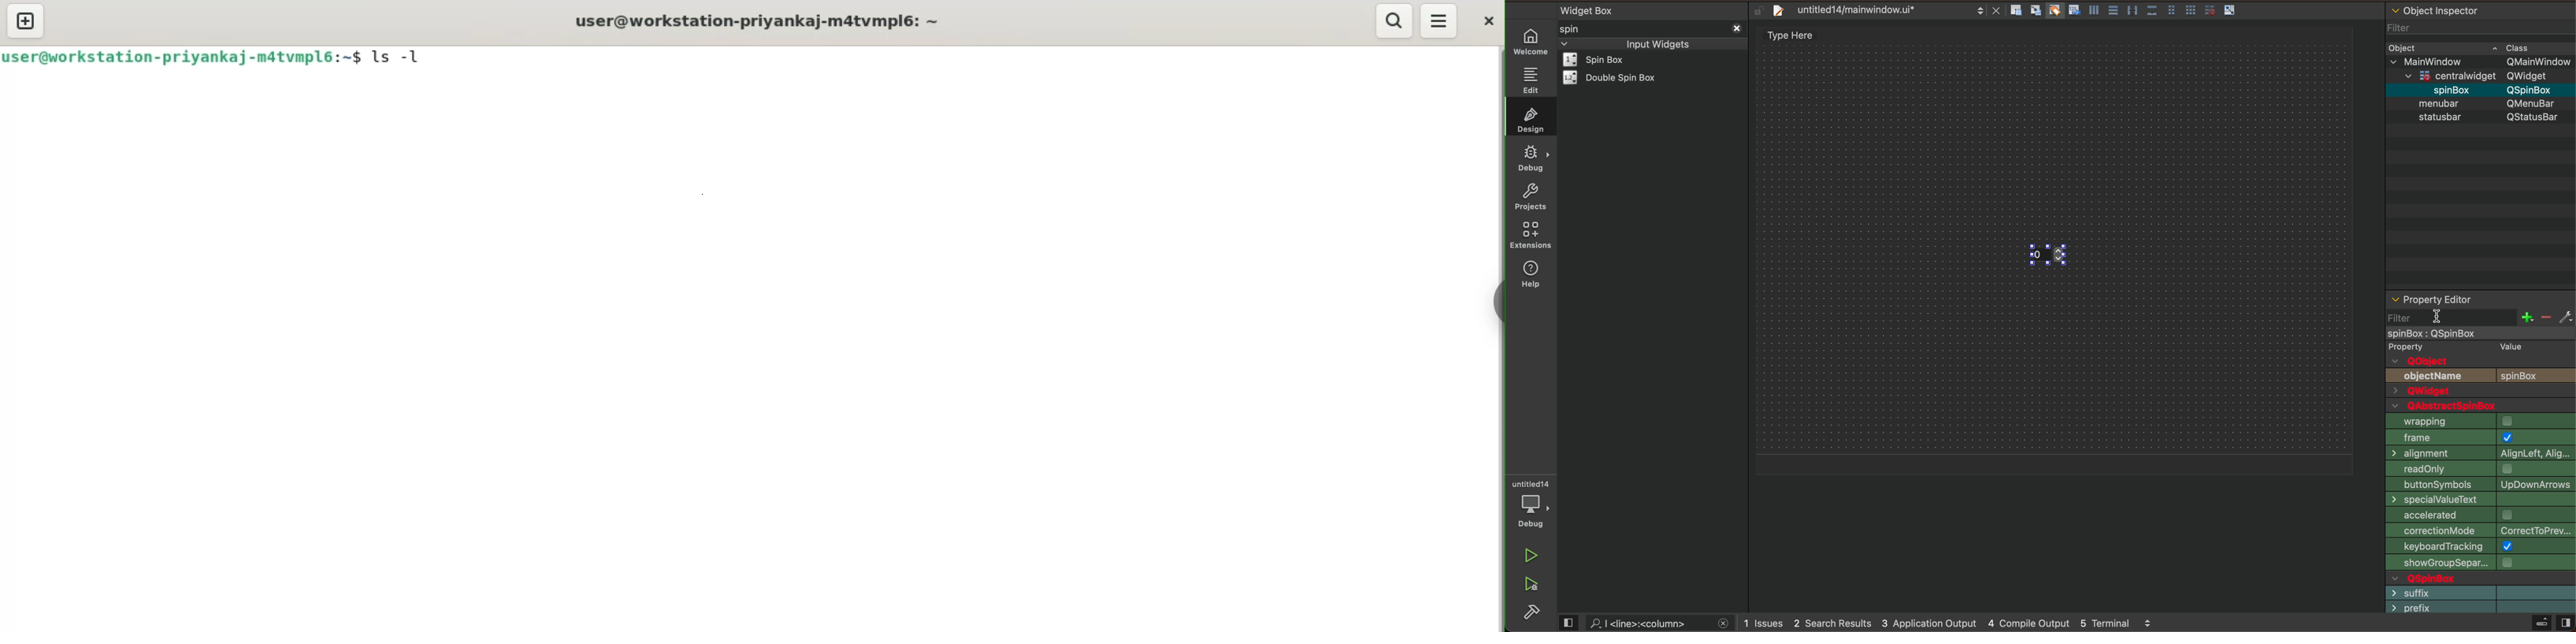 This screenshot has height=644, width=2576. Describe the element at coordinates (1528, 118) in the screenshot. I see `design` at that location.